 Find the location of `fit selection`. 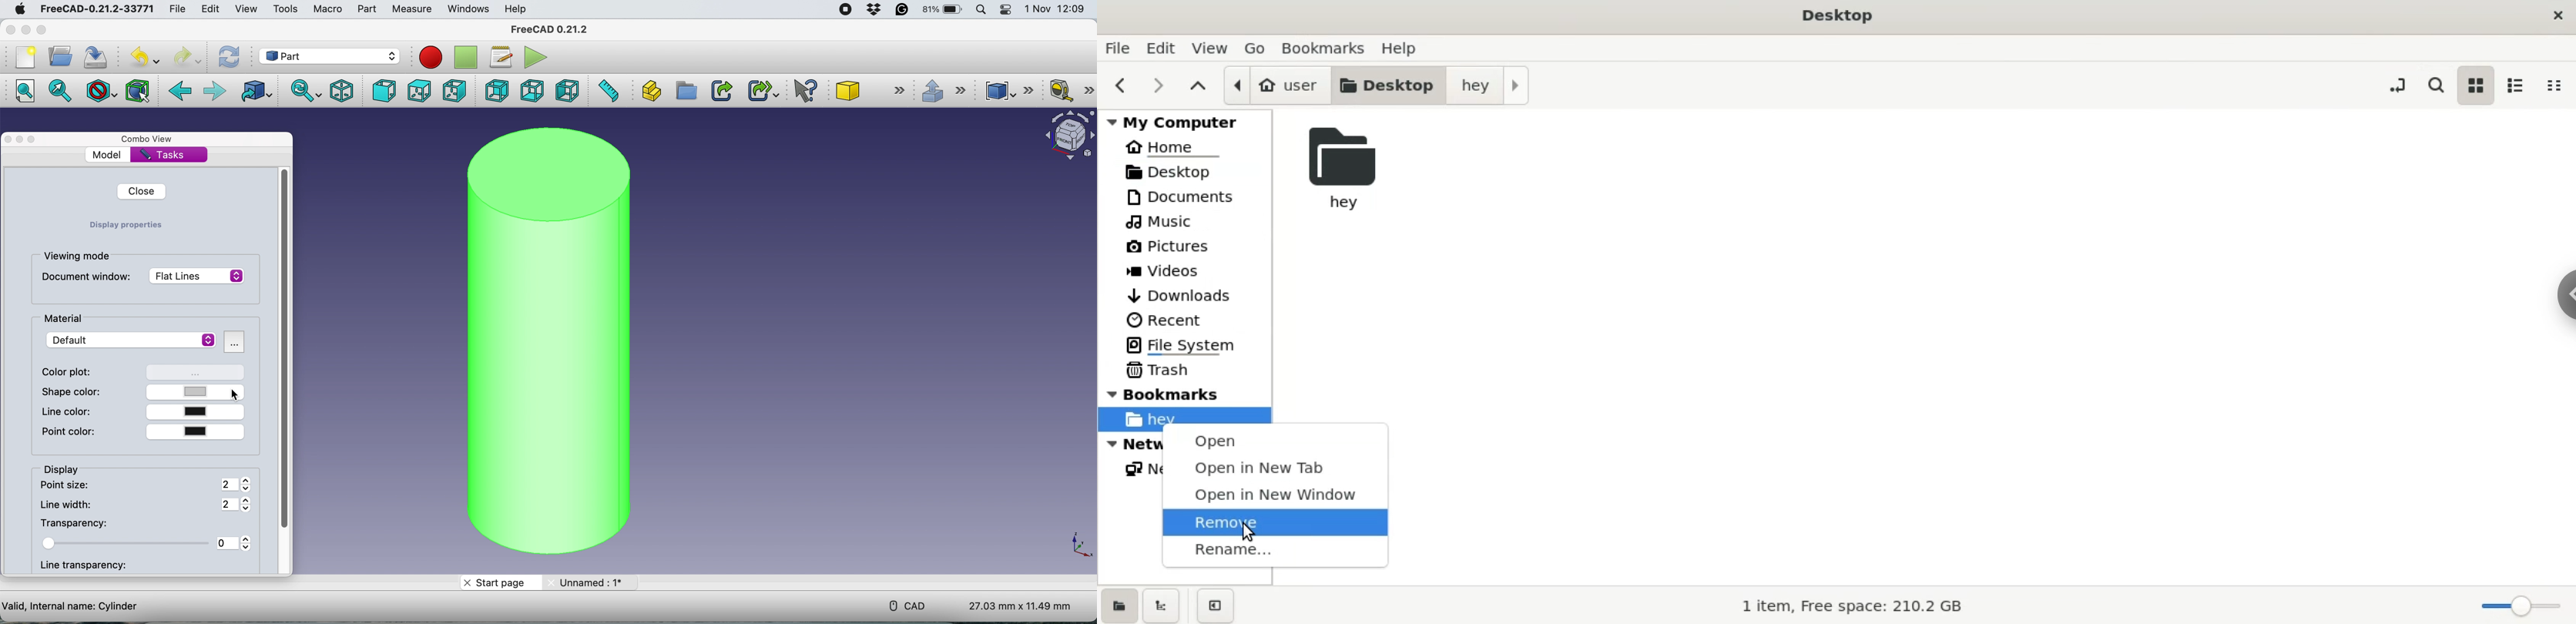

fit selection is located at coordinates (61, 92).